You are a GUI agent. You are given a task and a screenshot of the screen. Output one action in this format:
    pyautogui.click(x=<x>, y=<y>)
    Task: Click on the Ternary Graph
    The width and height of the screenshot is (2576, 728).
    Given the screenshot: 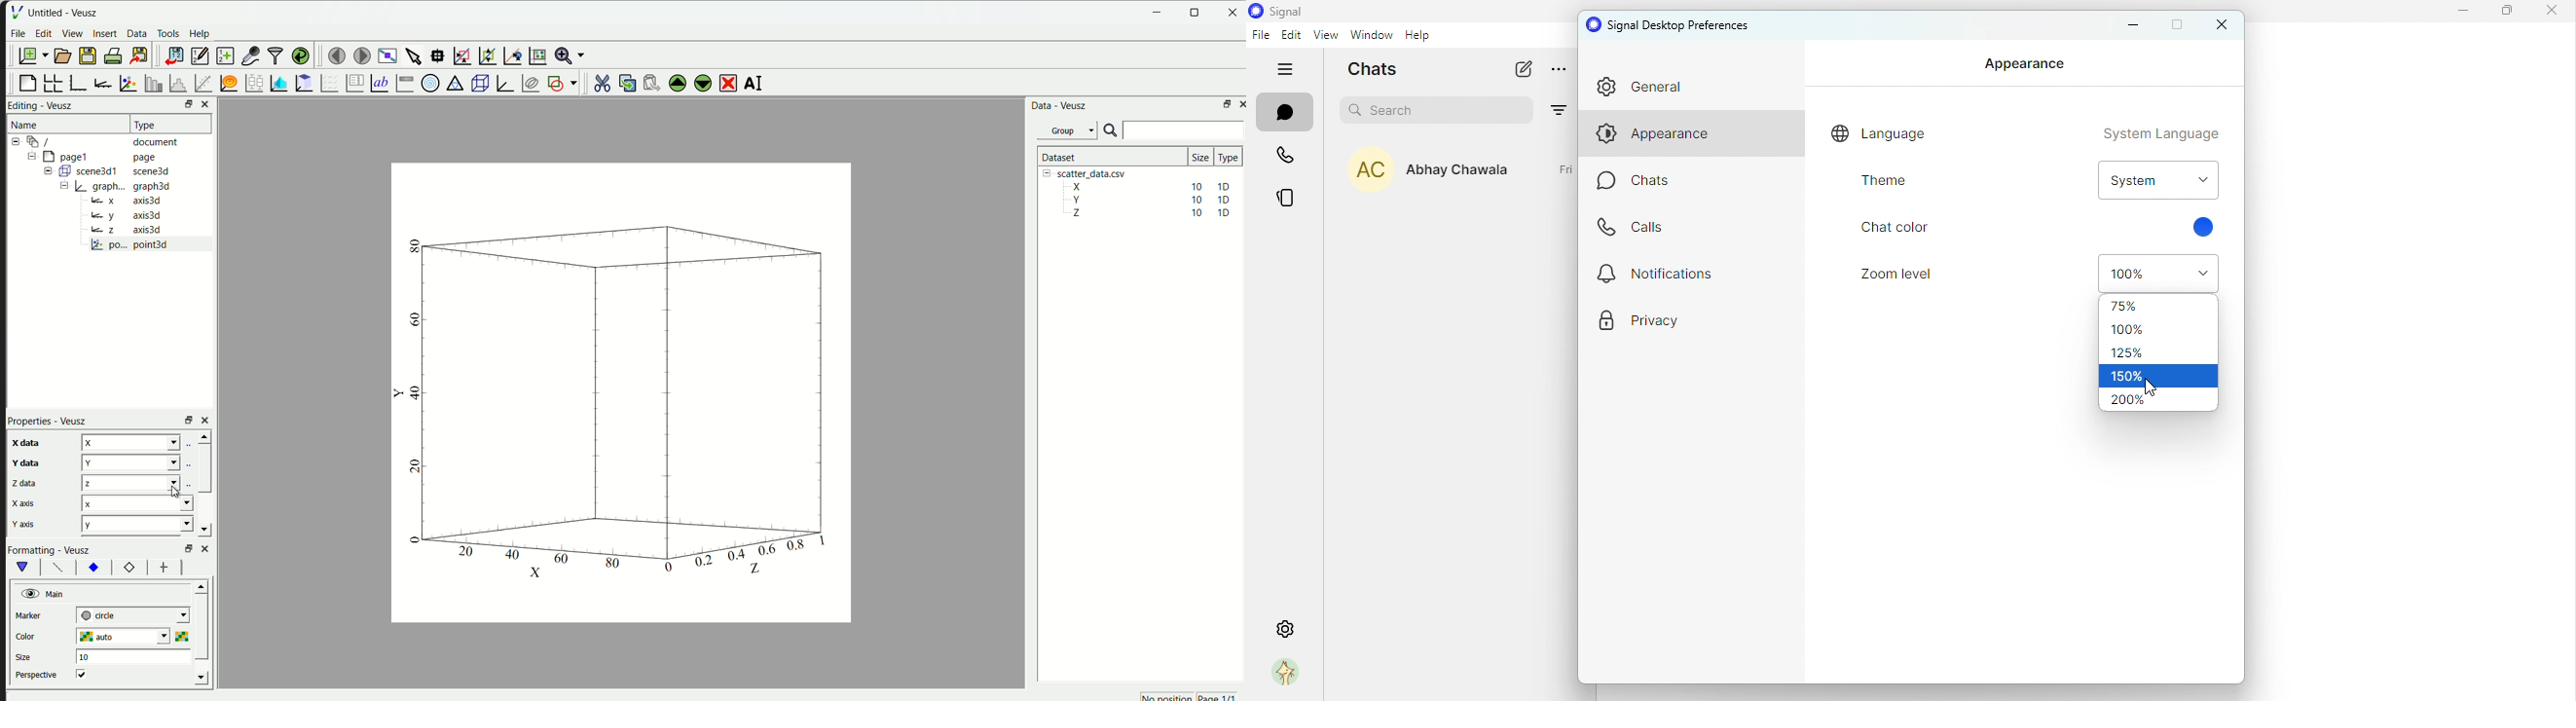 What is the action you would take?
    pyautogui.click(x=453, y=83)
    